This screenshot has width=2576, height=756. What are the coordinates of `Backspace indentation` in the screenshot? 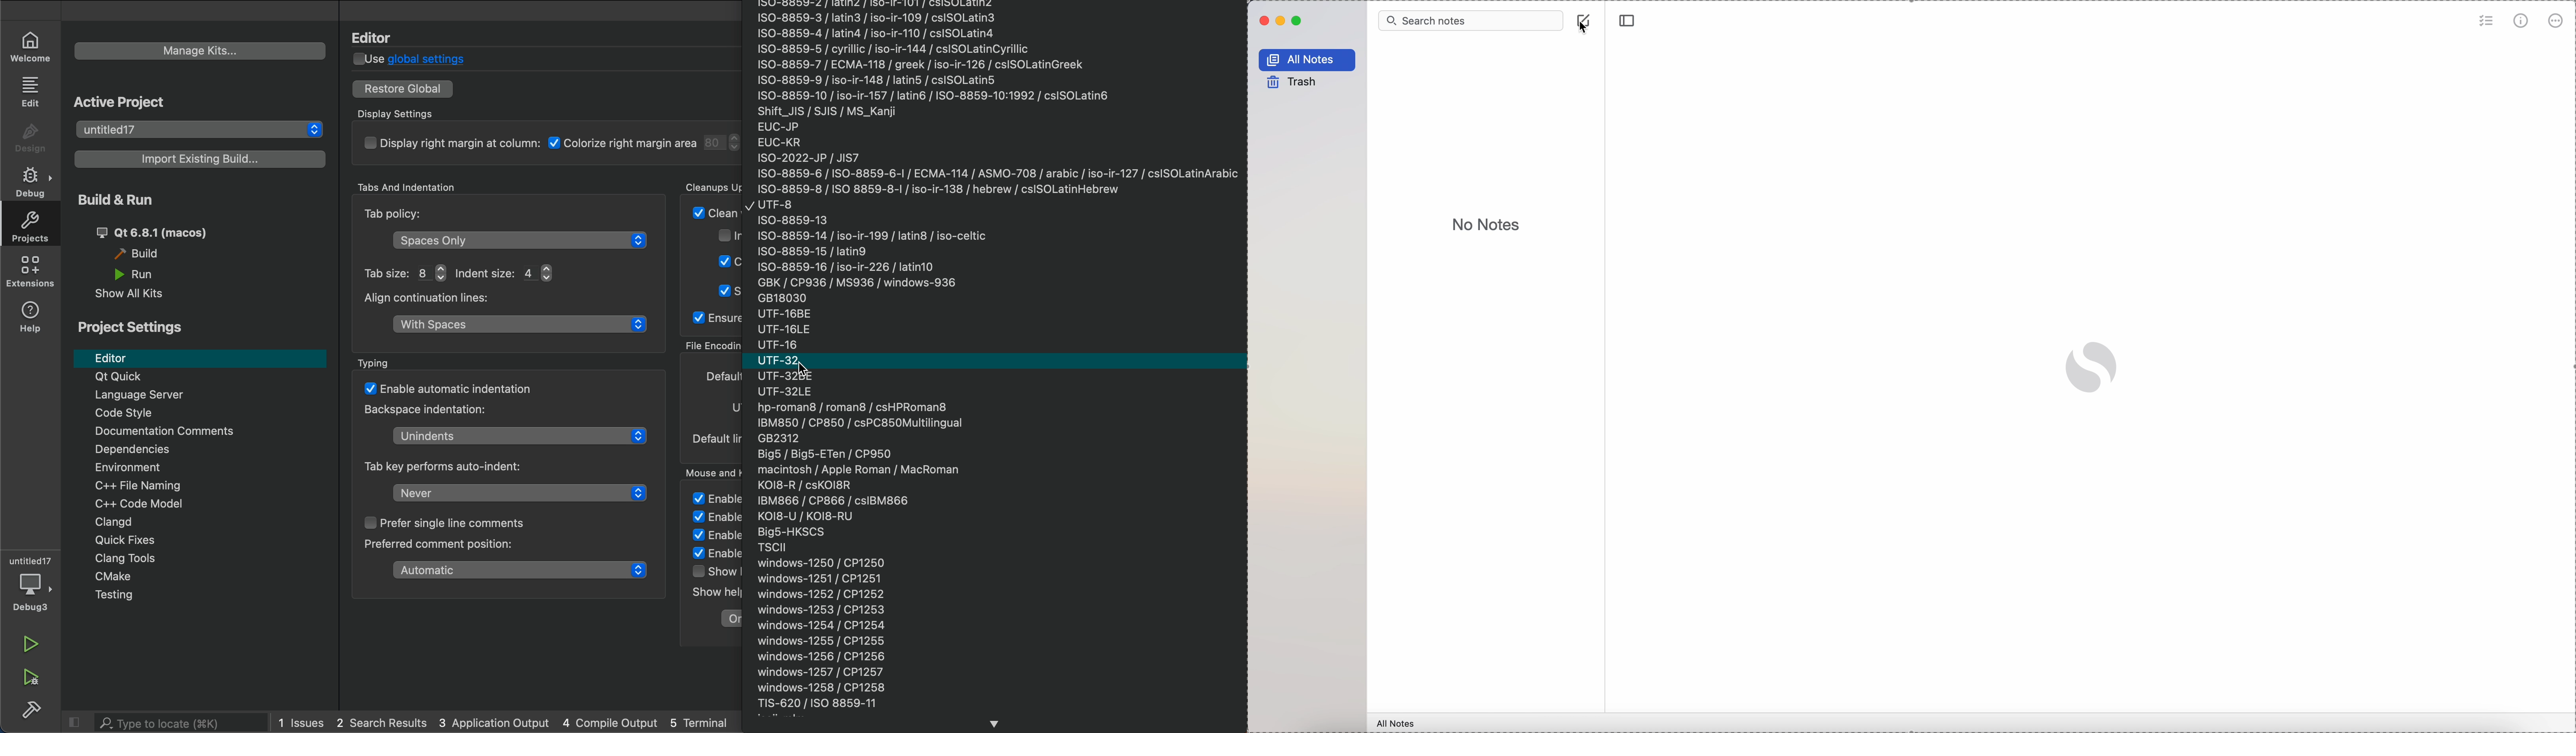 It's located at (429, 412).